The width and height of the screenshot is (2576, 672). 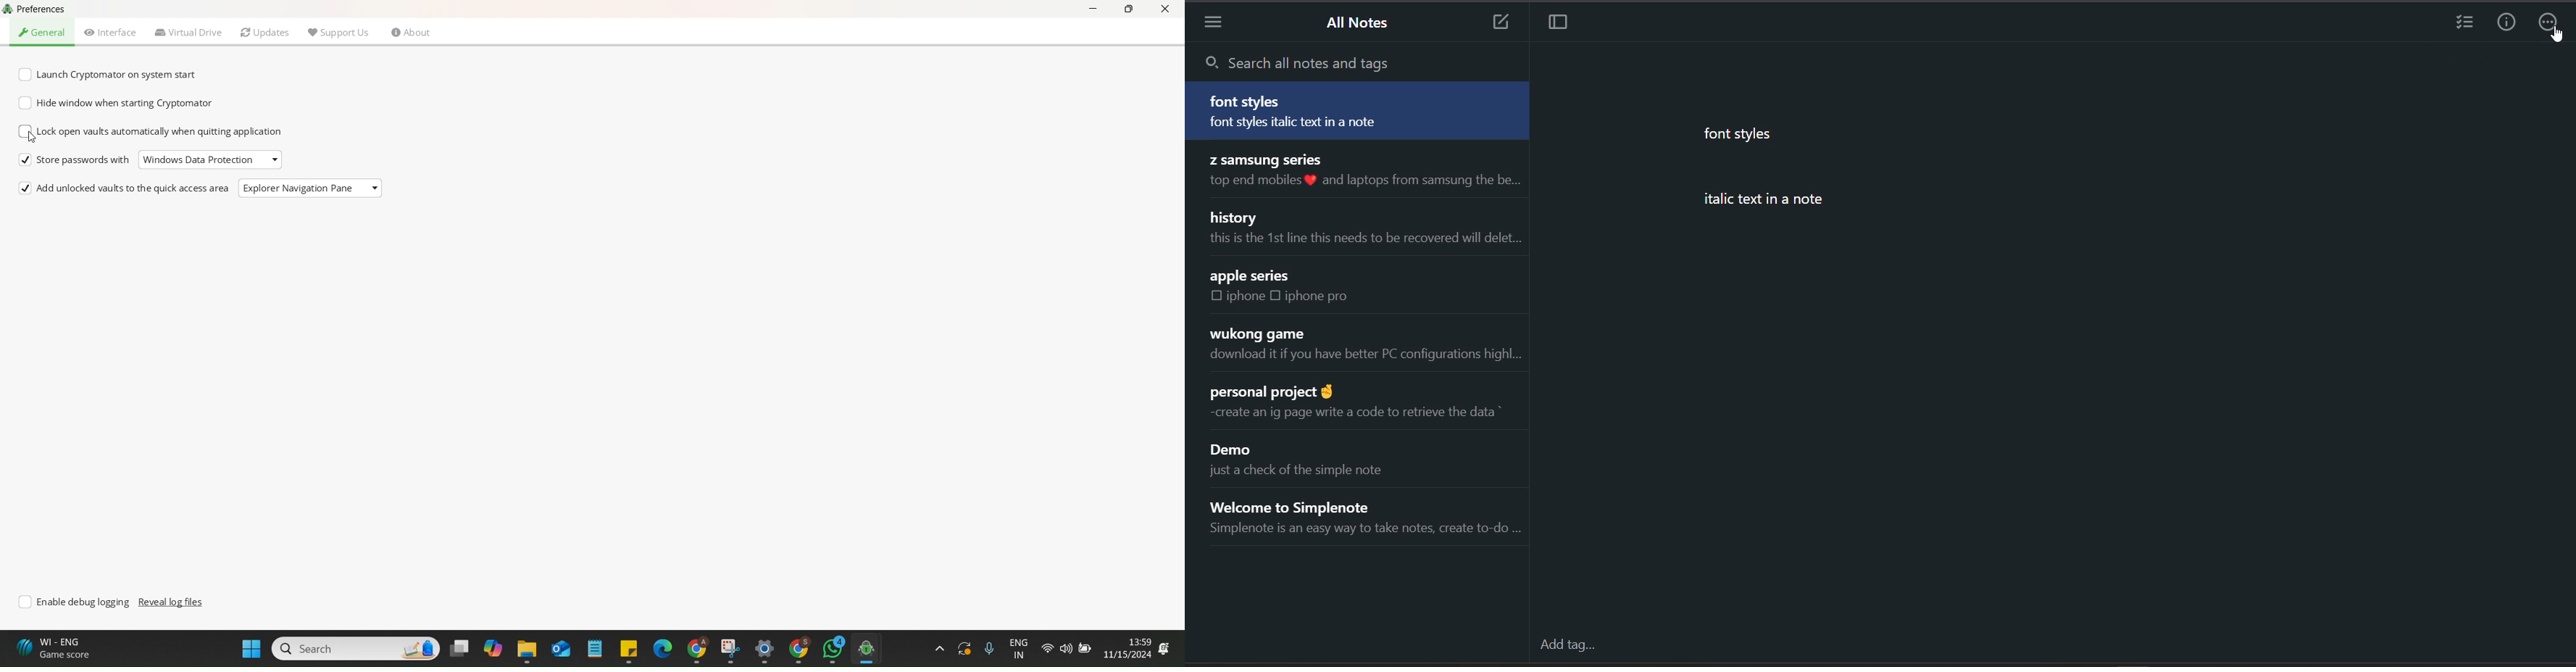 What do you see at coordinates (1567, 25) in the screenshot?
I see `toggle focus mode` at bounding box center [1567, 25].